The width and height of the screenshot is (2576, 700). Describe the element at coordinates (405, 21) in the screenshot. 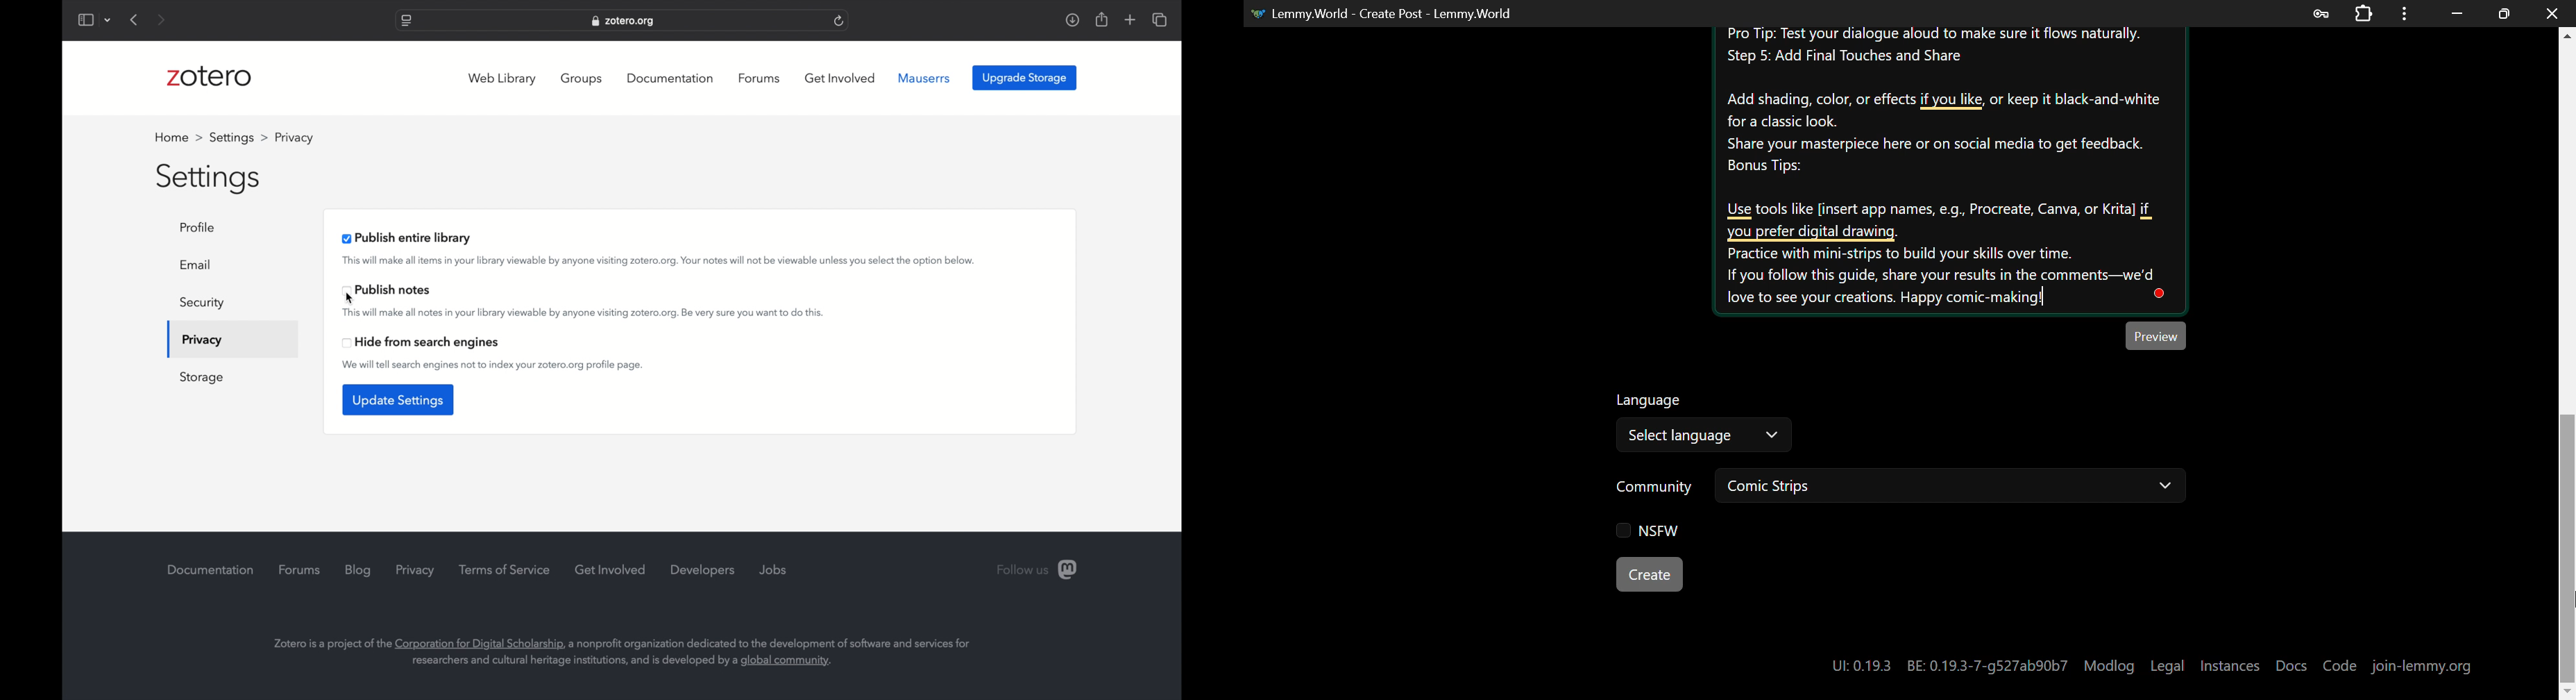

I see `website settings` at that location.